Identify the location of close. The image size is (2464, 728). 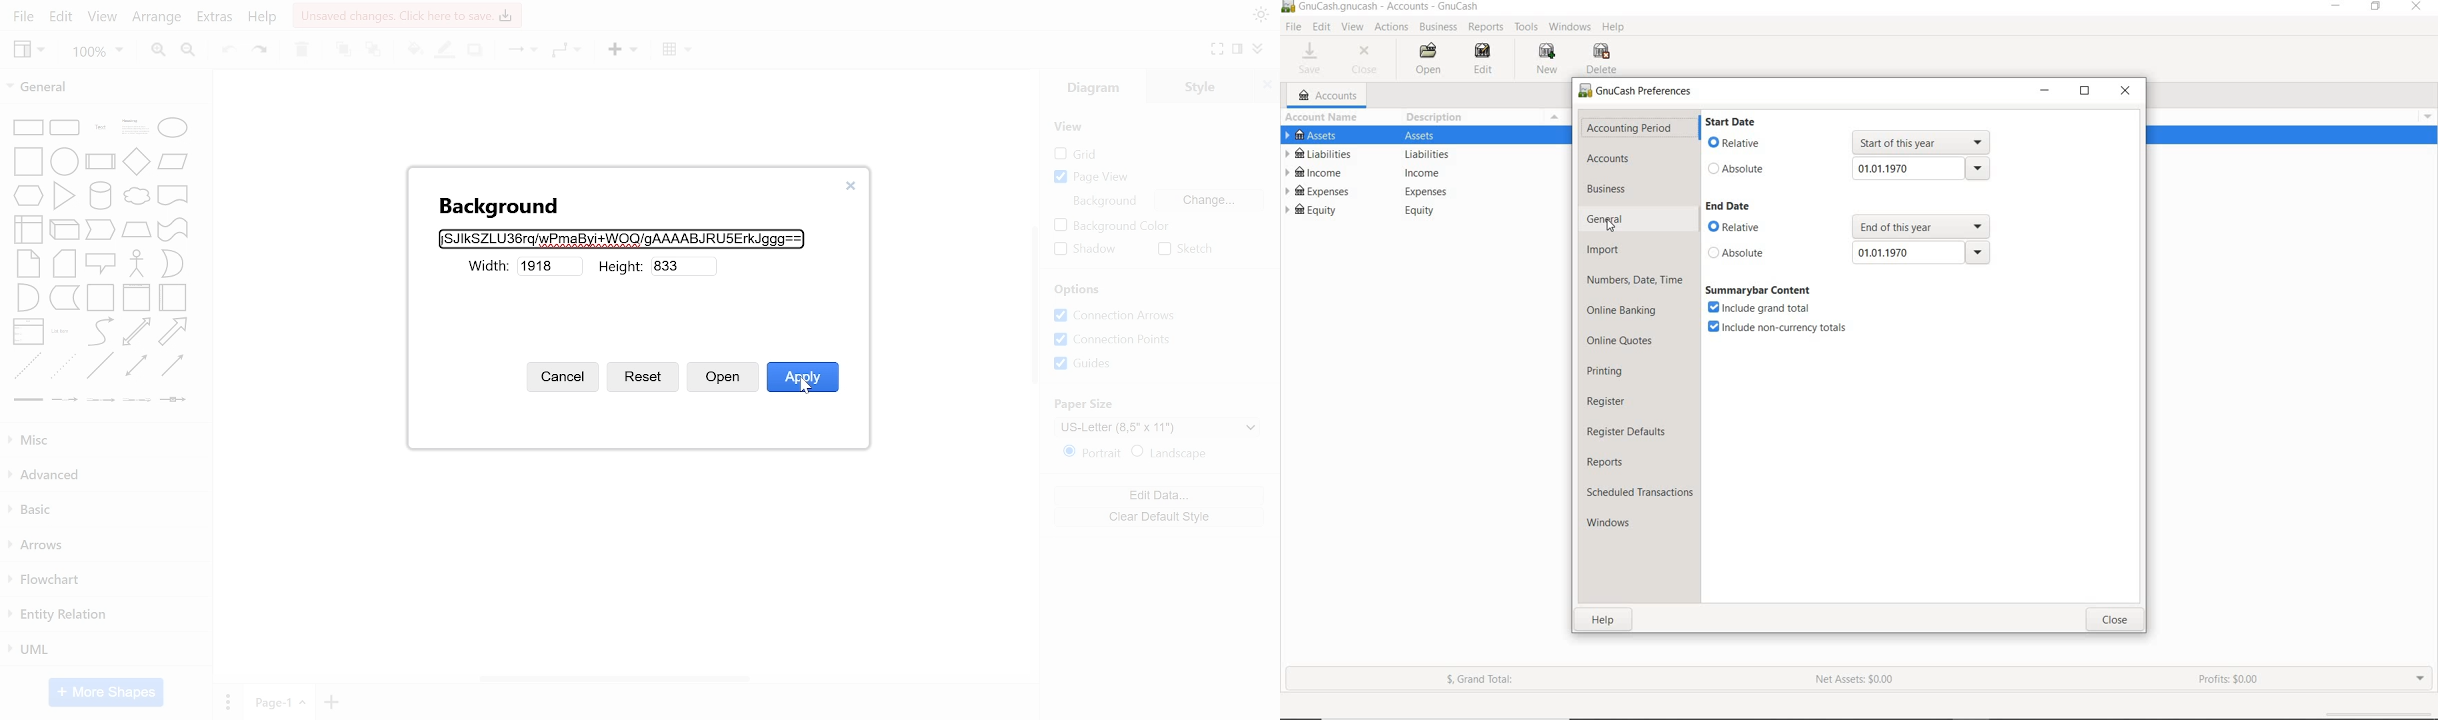
(851, 186).